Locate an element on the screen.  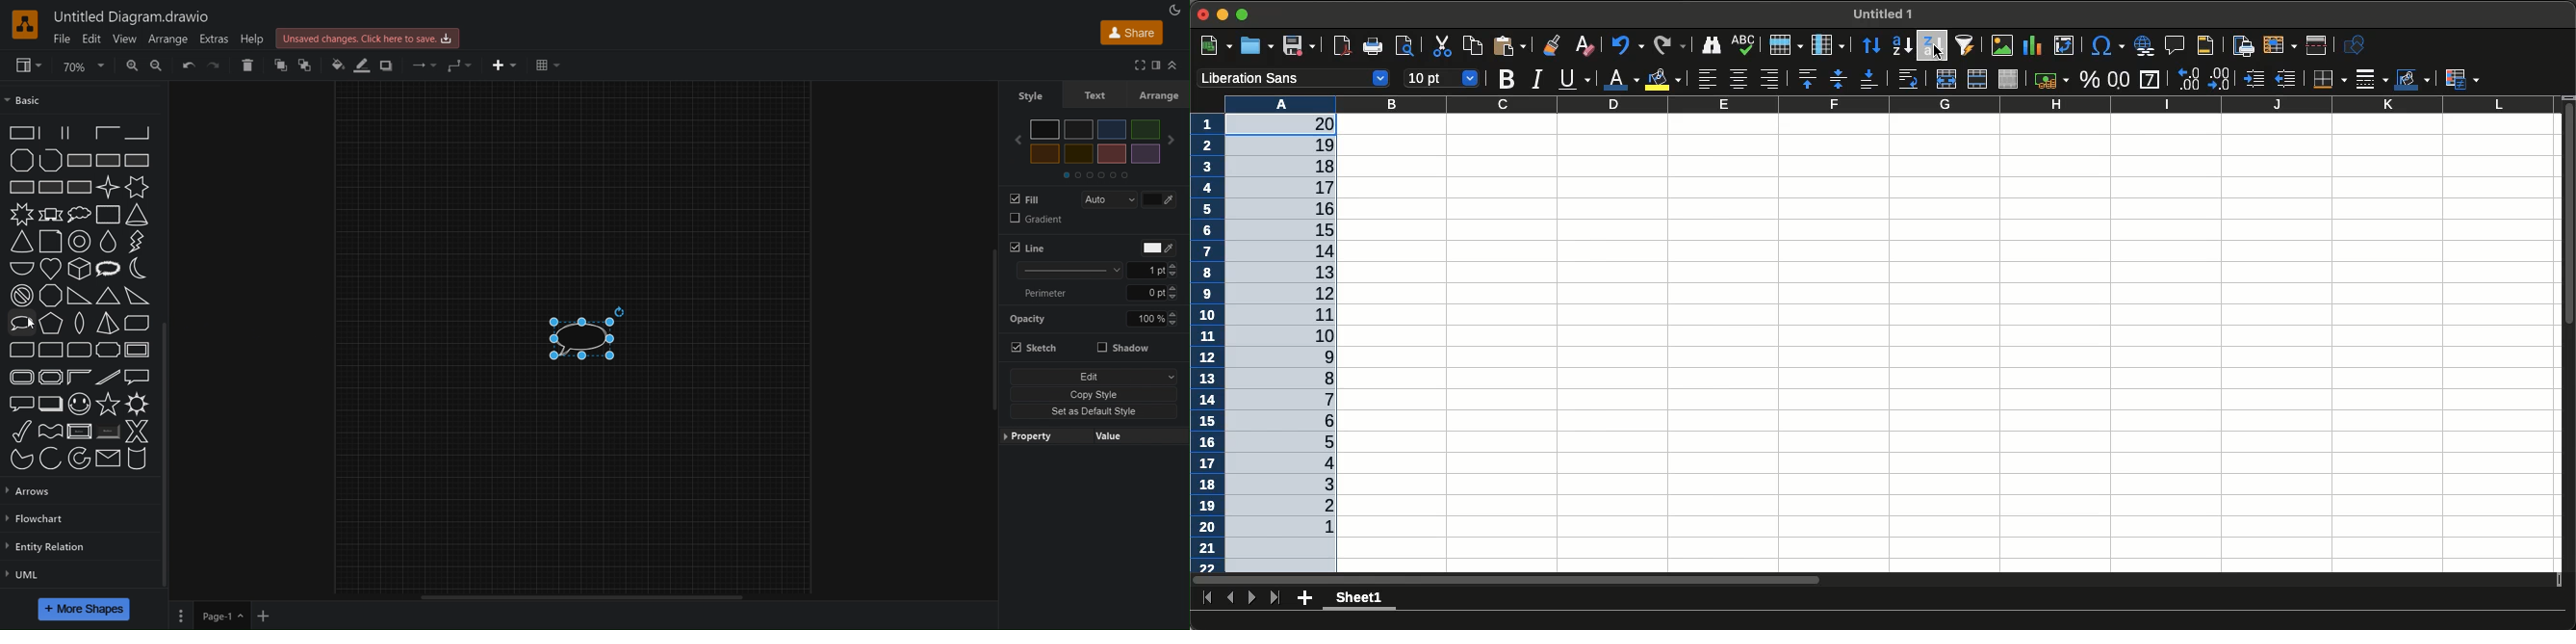
Partial Rectangle is located at coordinates (138, 133).